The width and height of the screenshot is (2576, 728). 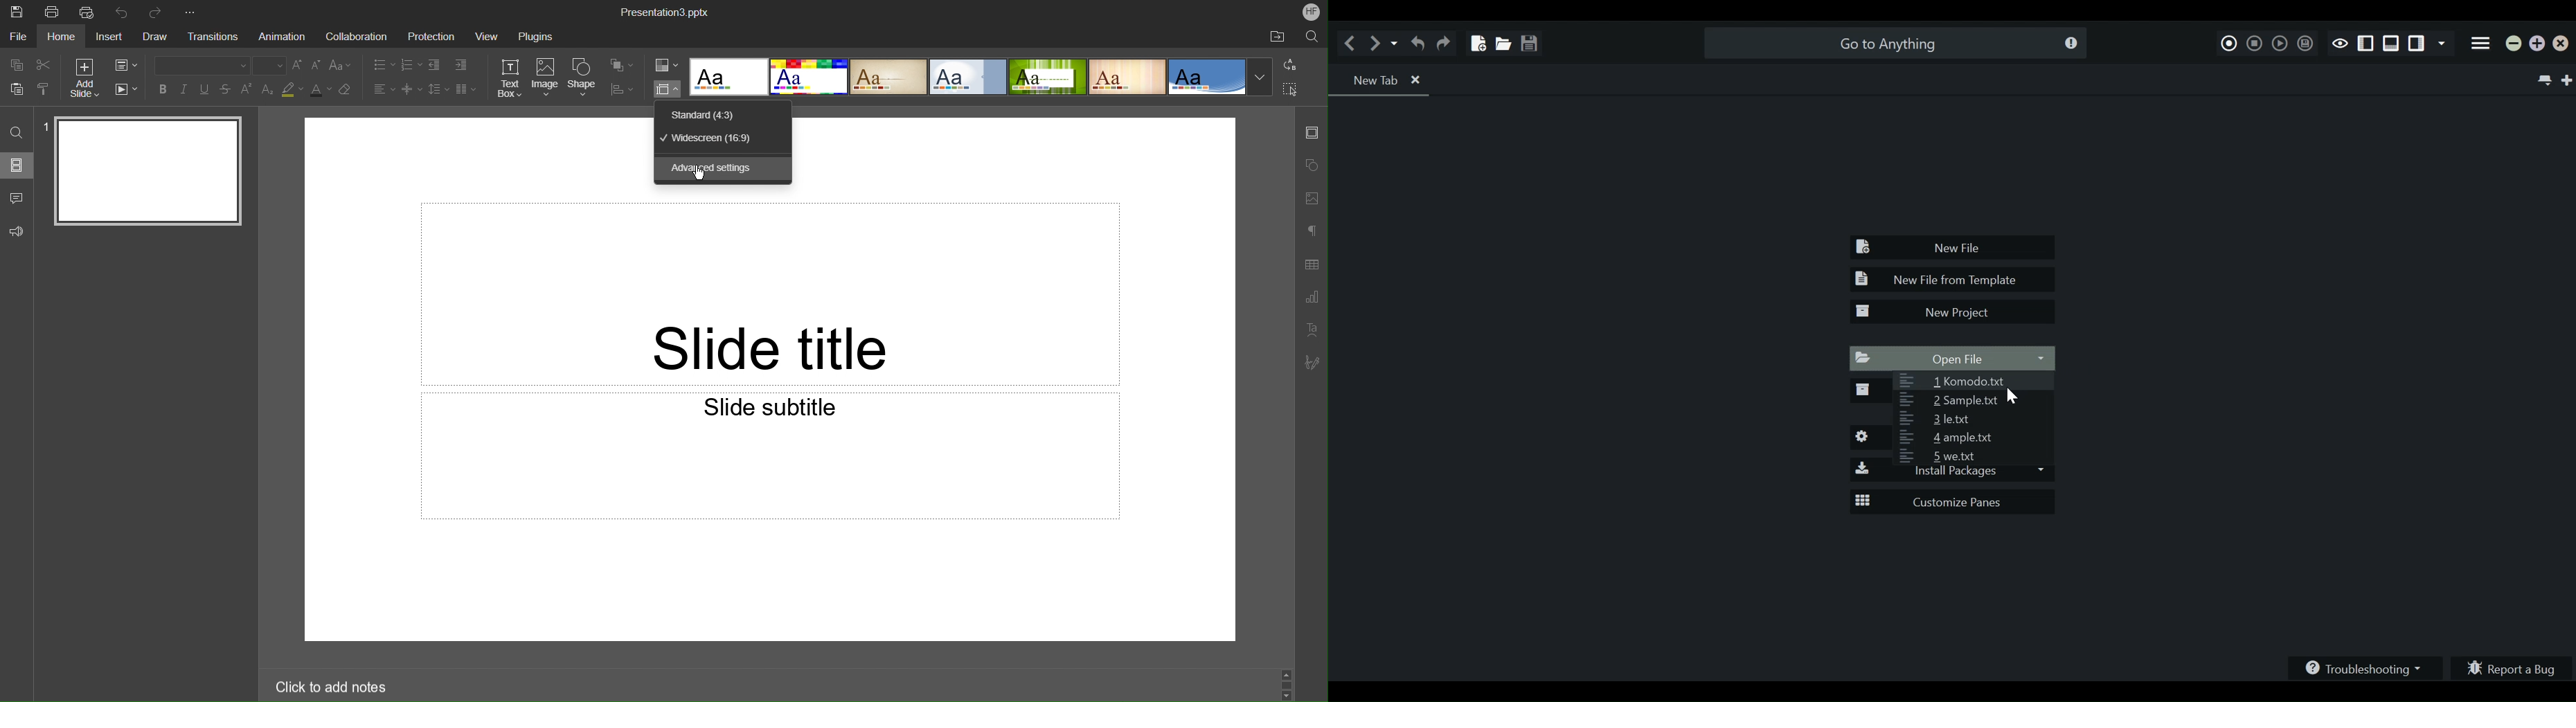 What do you see at coordinates (1291, 64) in the screenshot?
I see `Replace` at bounding box center [1291, 64].